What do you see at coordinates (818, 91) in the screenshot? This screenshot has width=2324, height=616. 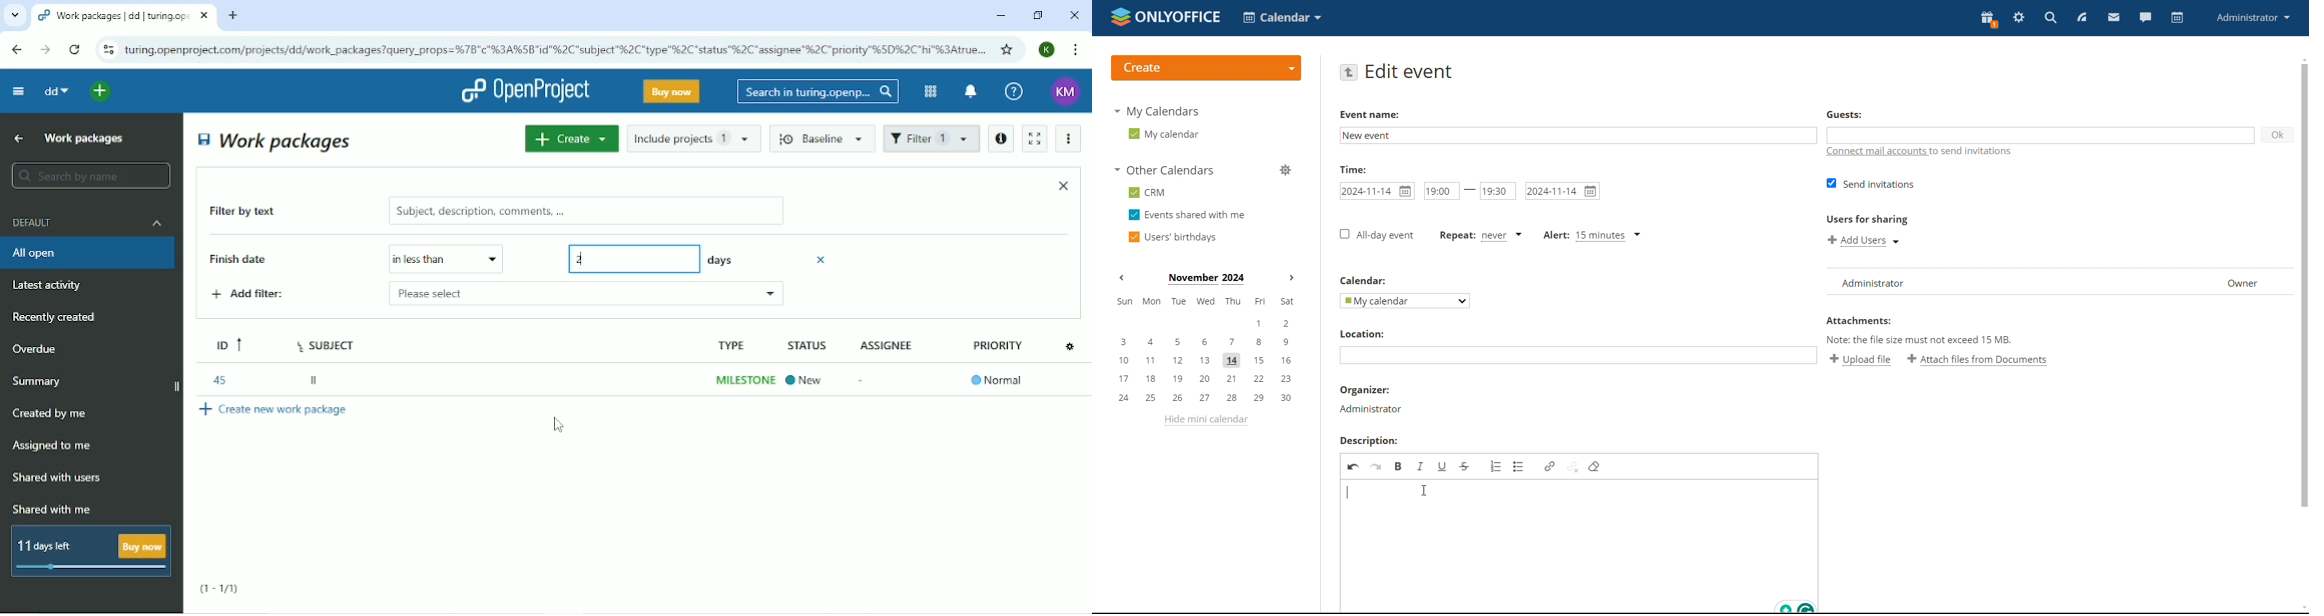 I see `Search` at bounding box center [818, 91].